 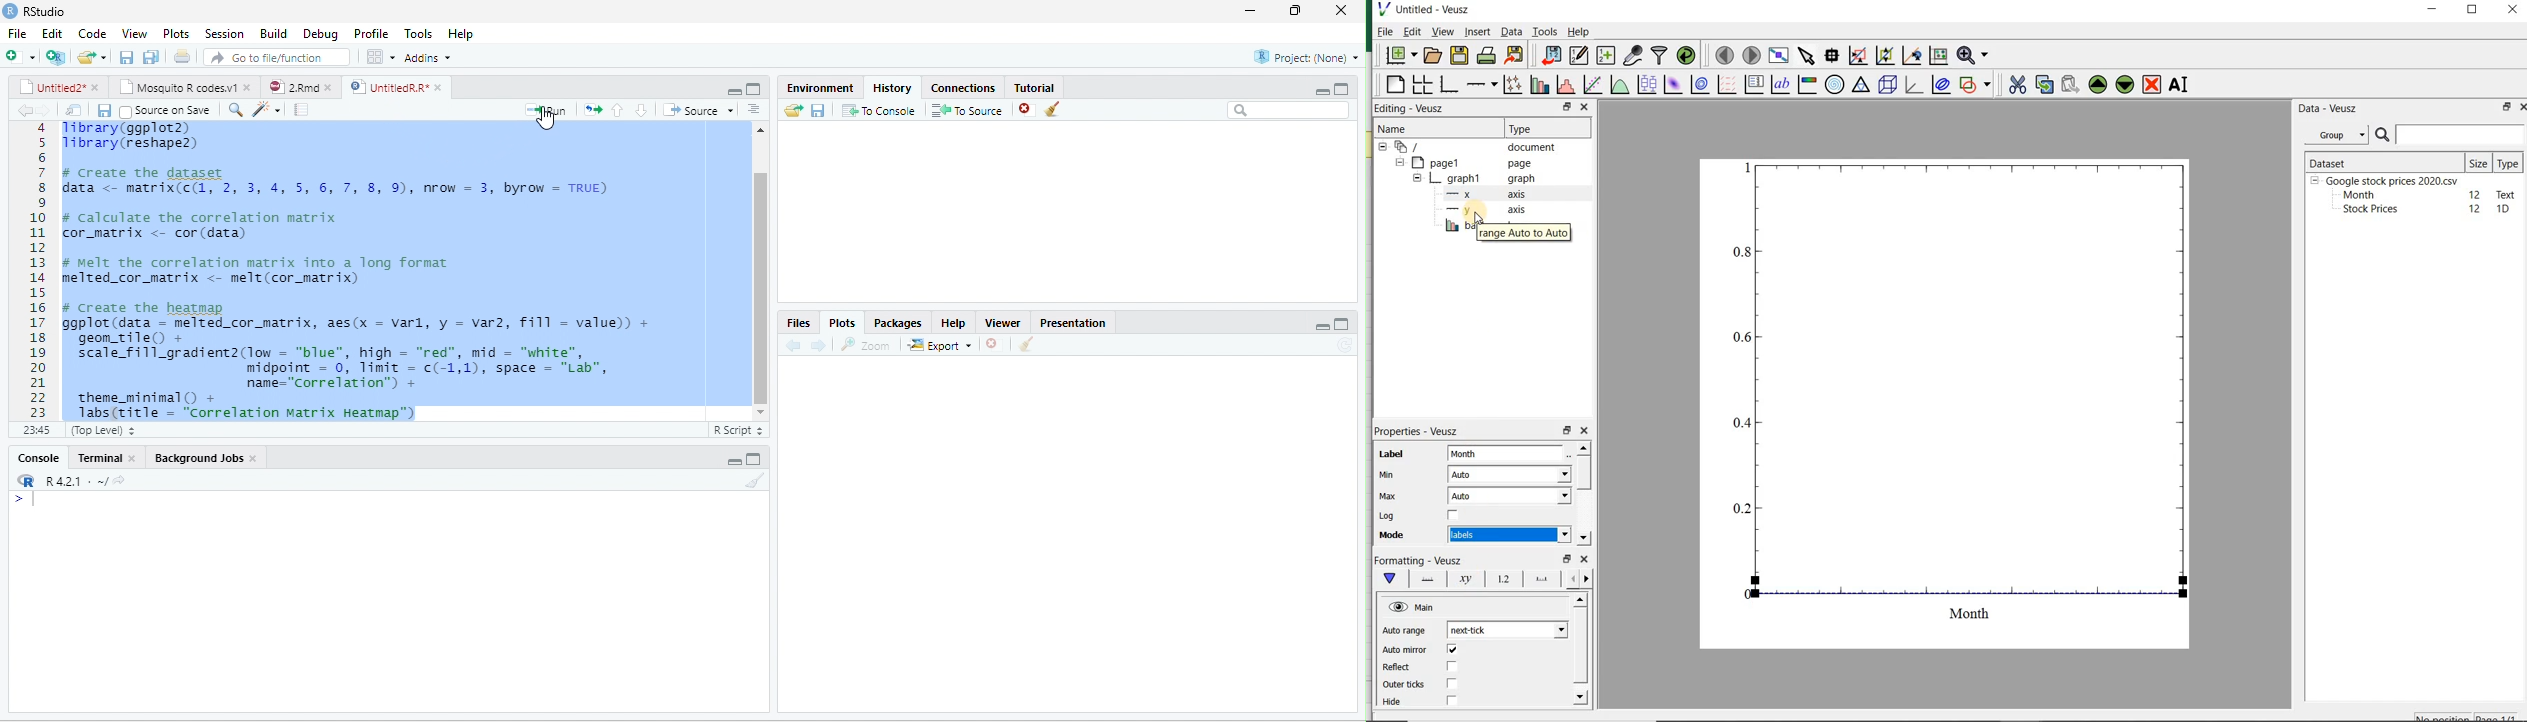 What do you see at coordinates (869, 345) in the screenshot?
I see `zoom` at bounding box center [869, 345].